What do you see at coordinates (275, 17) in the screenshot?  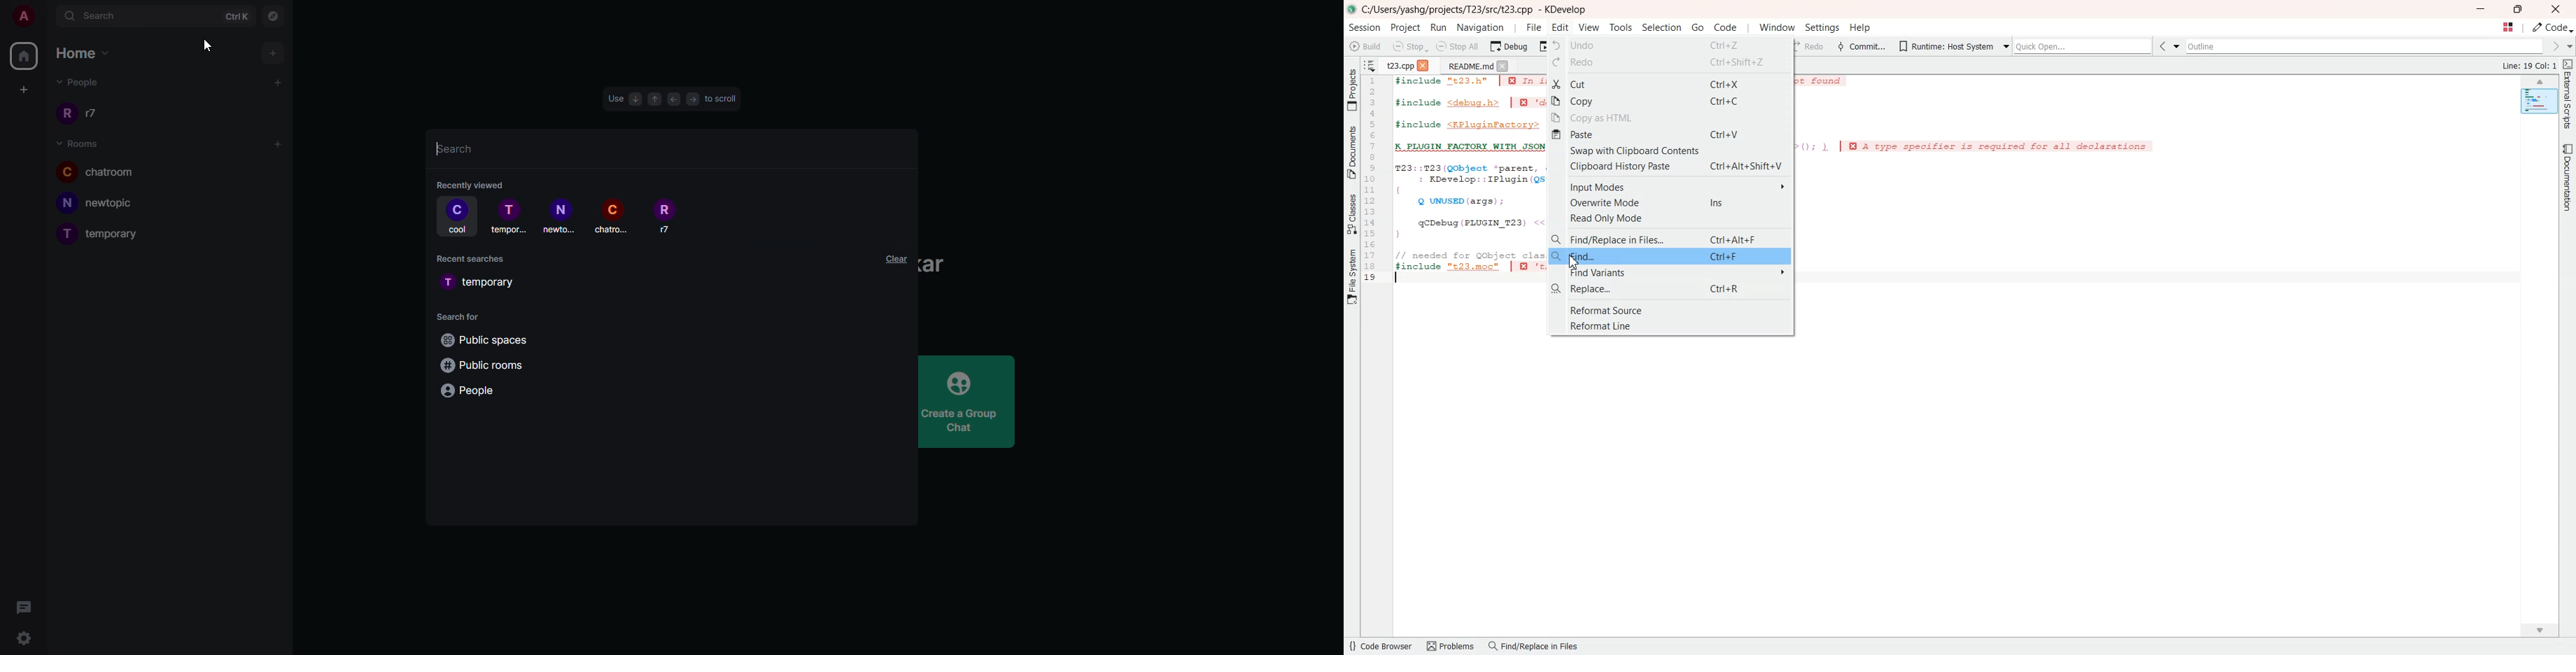 I see `navigator` at bounding box center [275, 17].